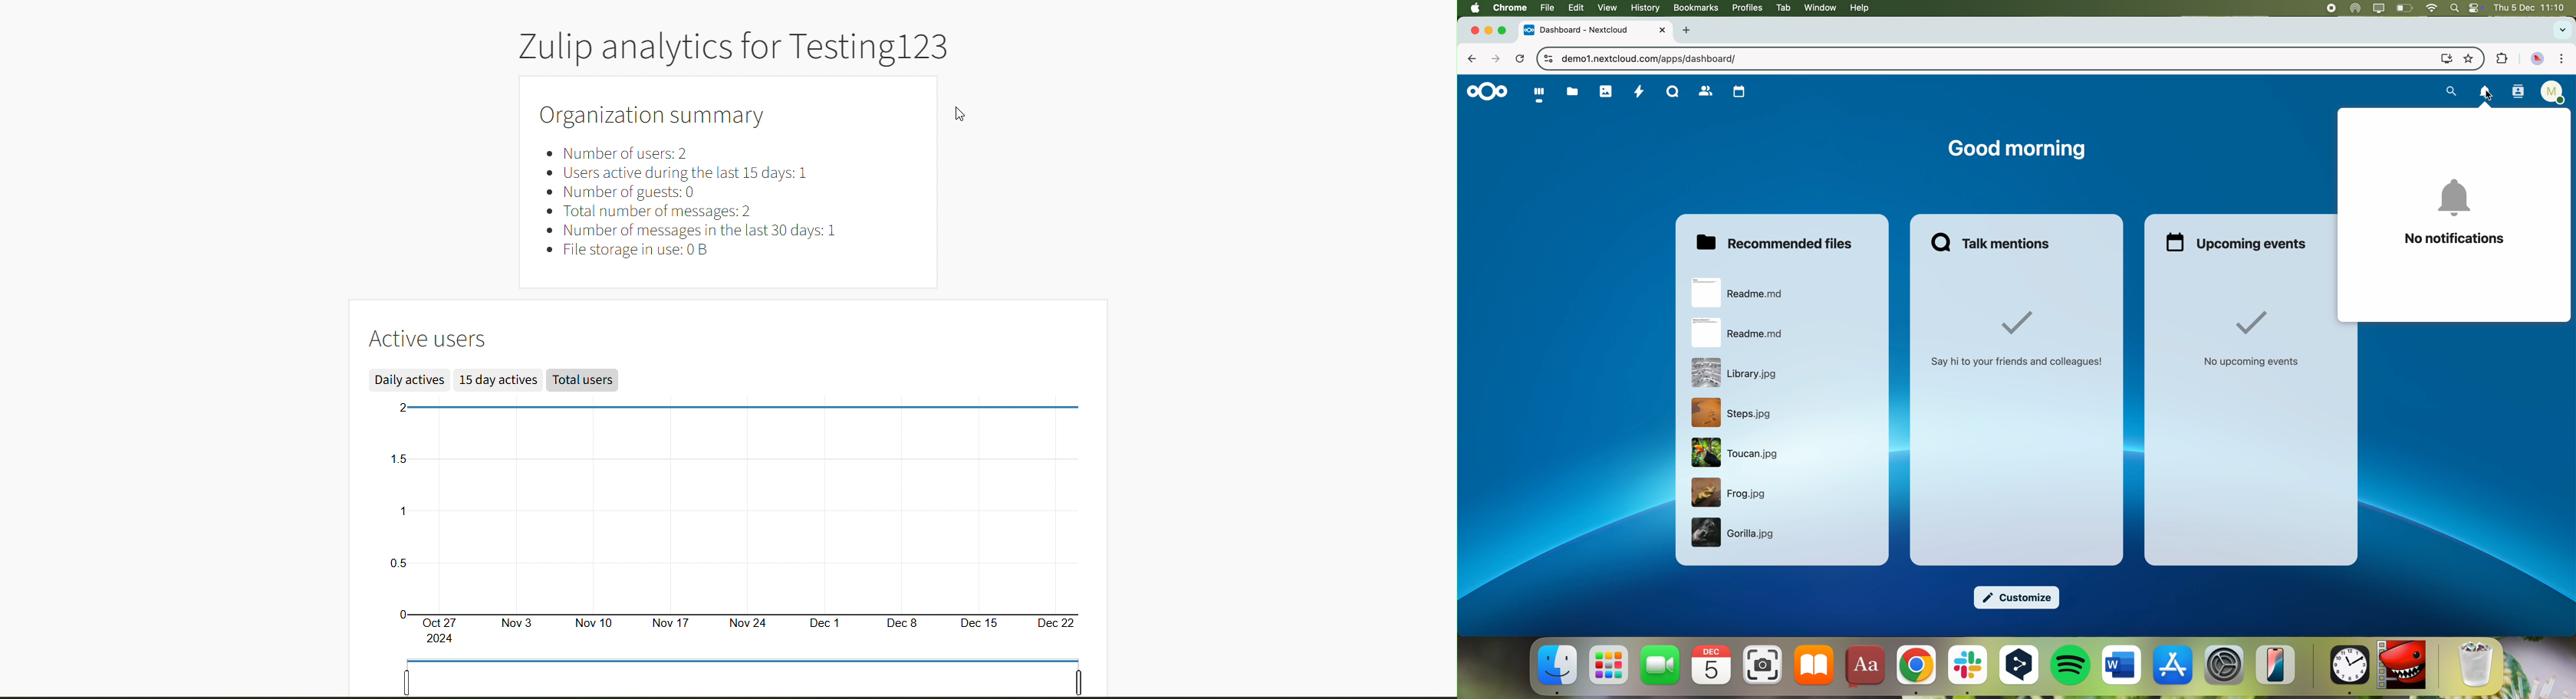  What do you see at coordinates (1740, 292) in the screenshot?
I see `file` at bounding box center [1740, 292].